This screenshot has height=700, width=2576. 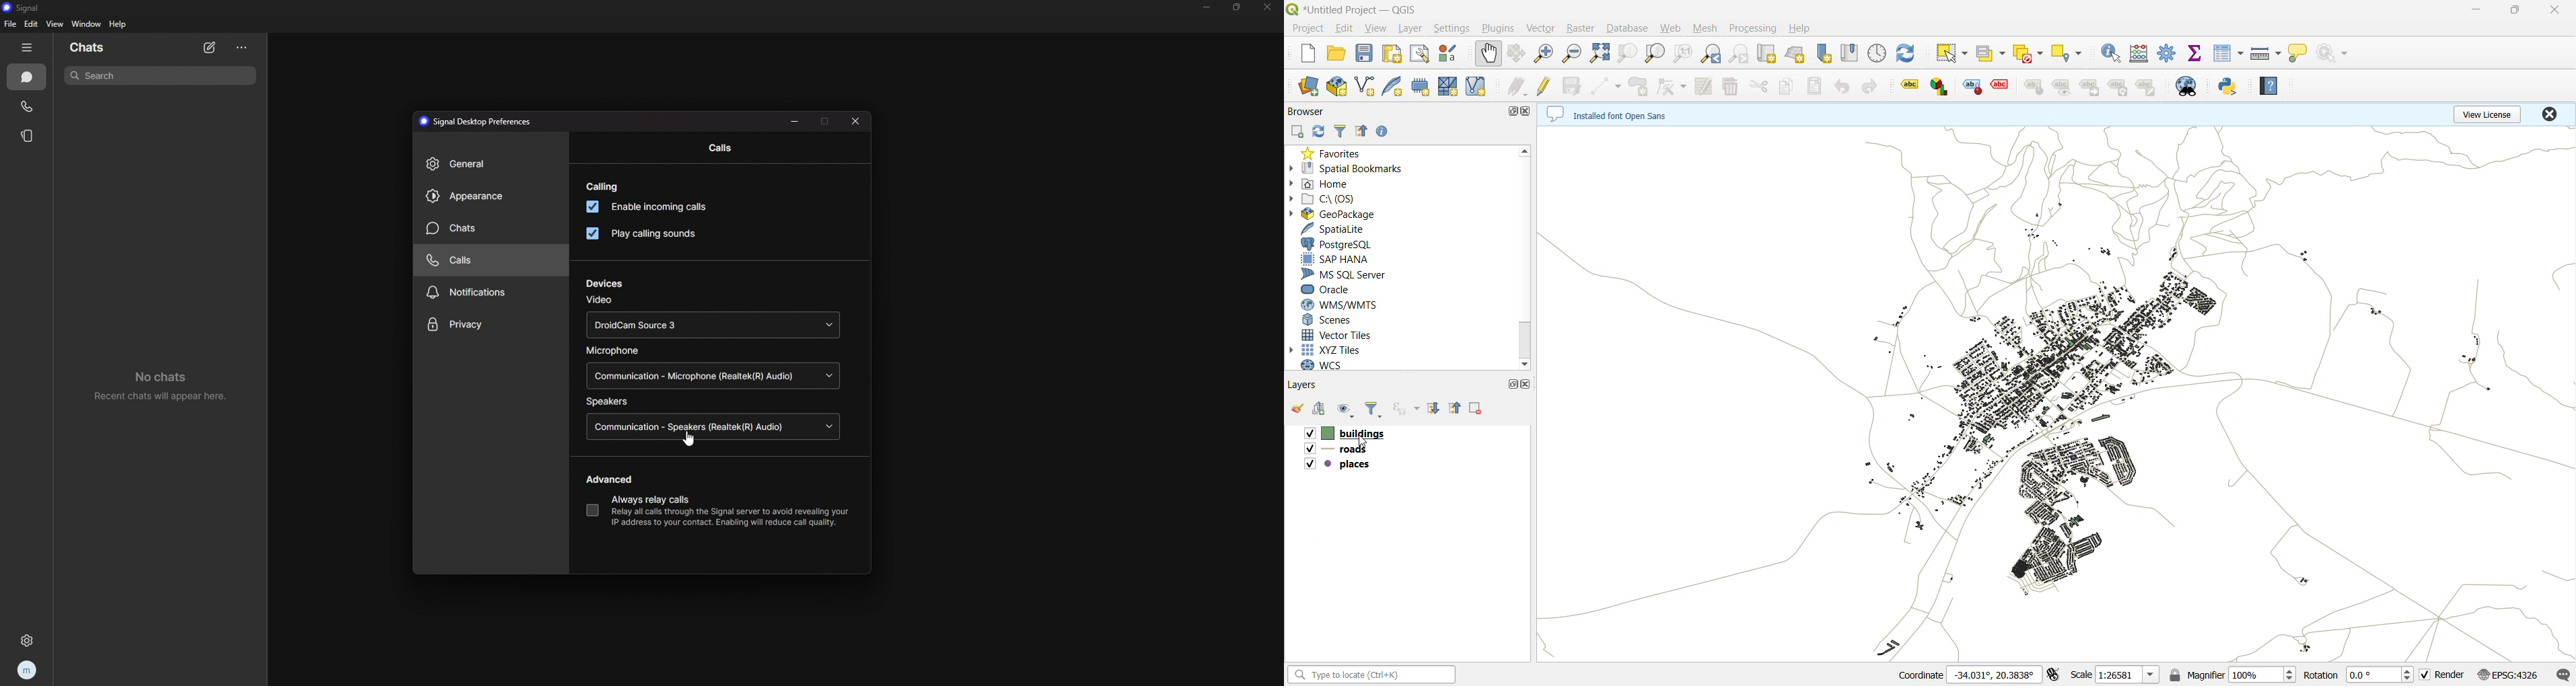 I want to click on layers, so click(x=1308, y=384).